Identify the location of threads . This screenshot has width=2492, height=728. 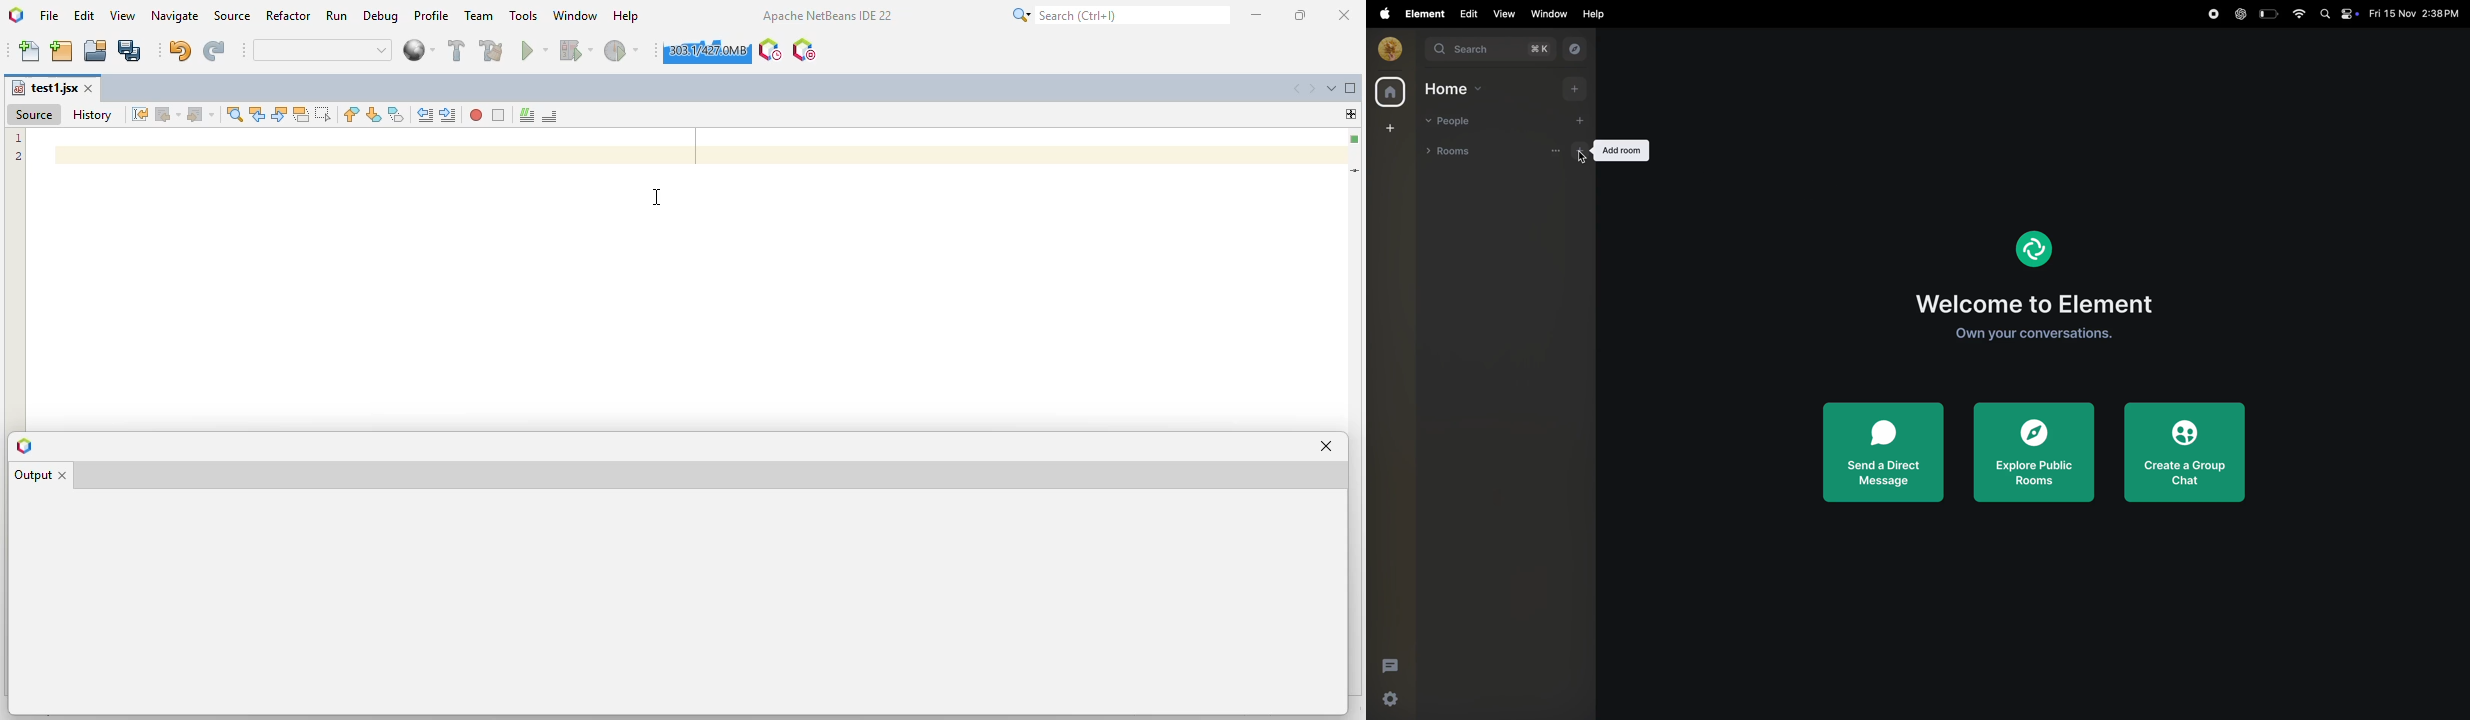
(1389, 665).